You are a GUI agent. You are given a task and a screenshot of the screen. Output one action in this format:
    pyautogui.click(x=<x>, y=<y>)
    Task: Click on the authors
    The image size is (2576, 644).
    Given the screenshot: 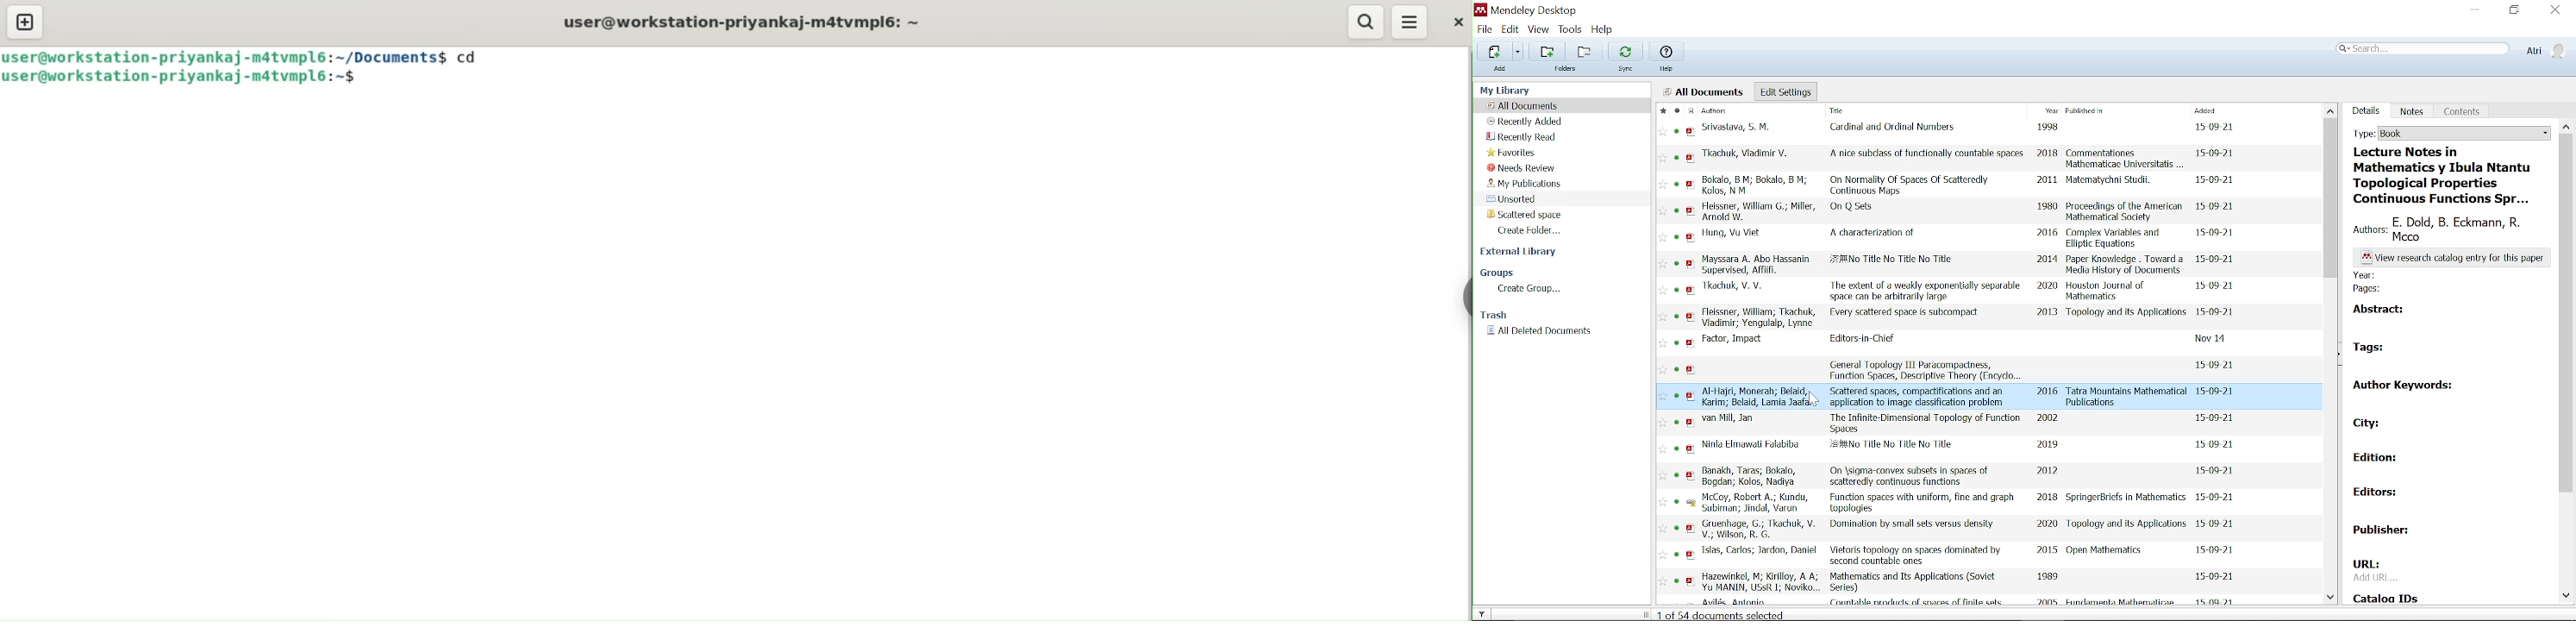 What is the action you would take?
    pyautogui.click(x=2451, y=229)
    